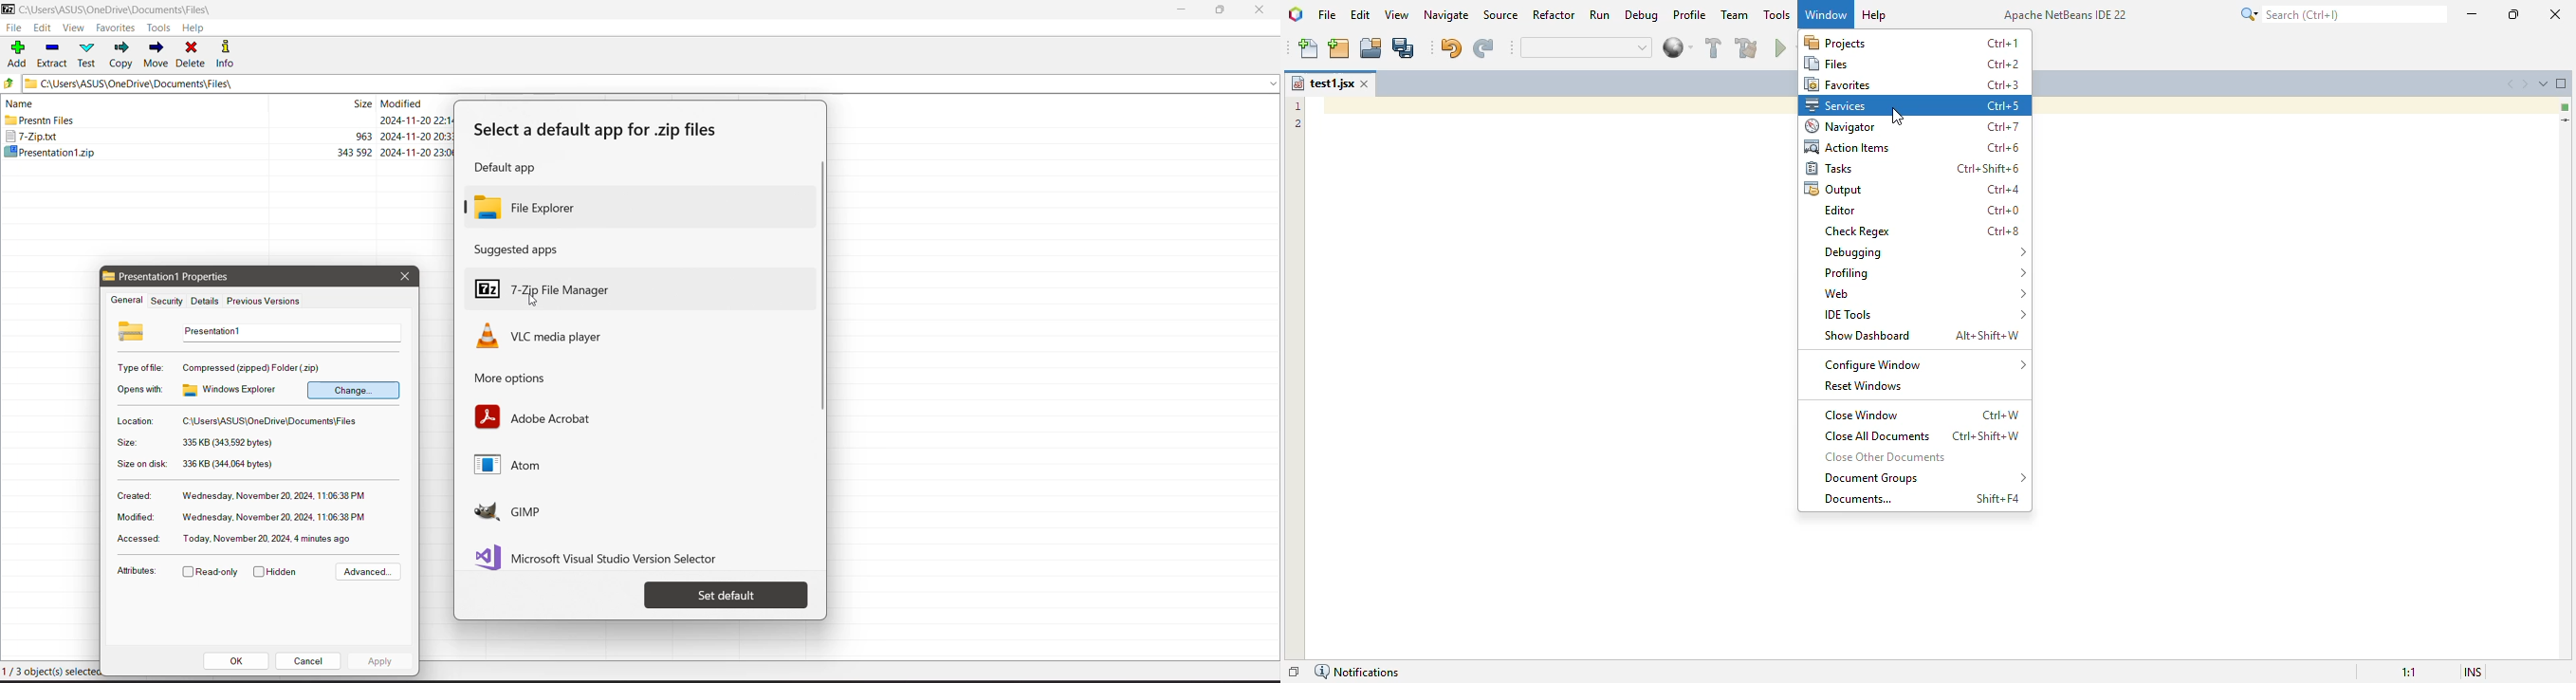 The height and width of the screenshot is (700, 2576). I want to click on Help, so click(193, 28).